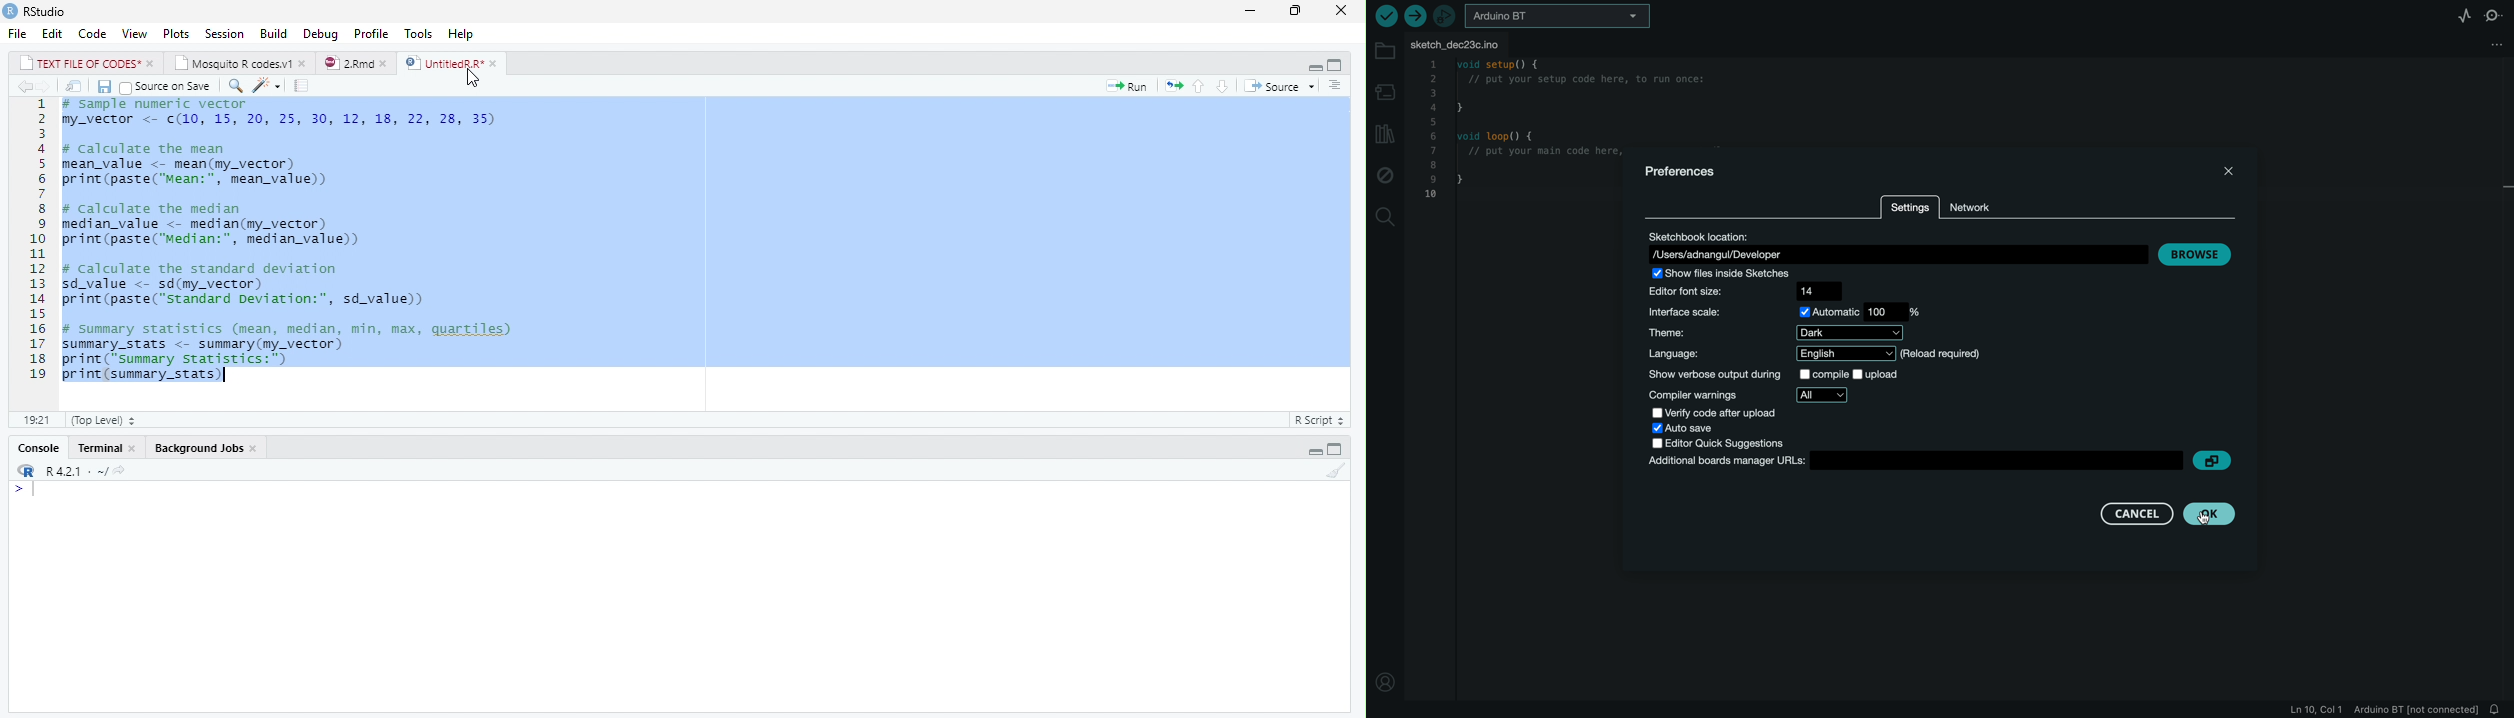  Describe the element at coordinates (93, 33) in the screenshot. I see `code` at that location.